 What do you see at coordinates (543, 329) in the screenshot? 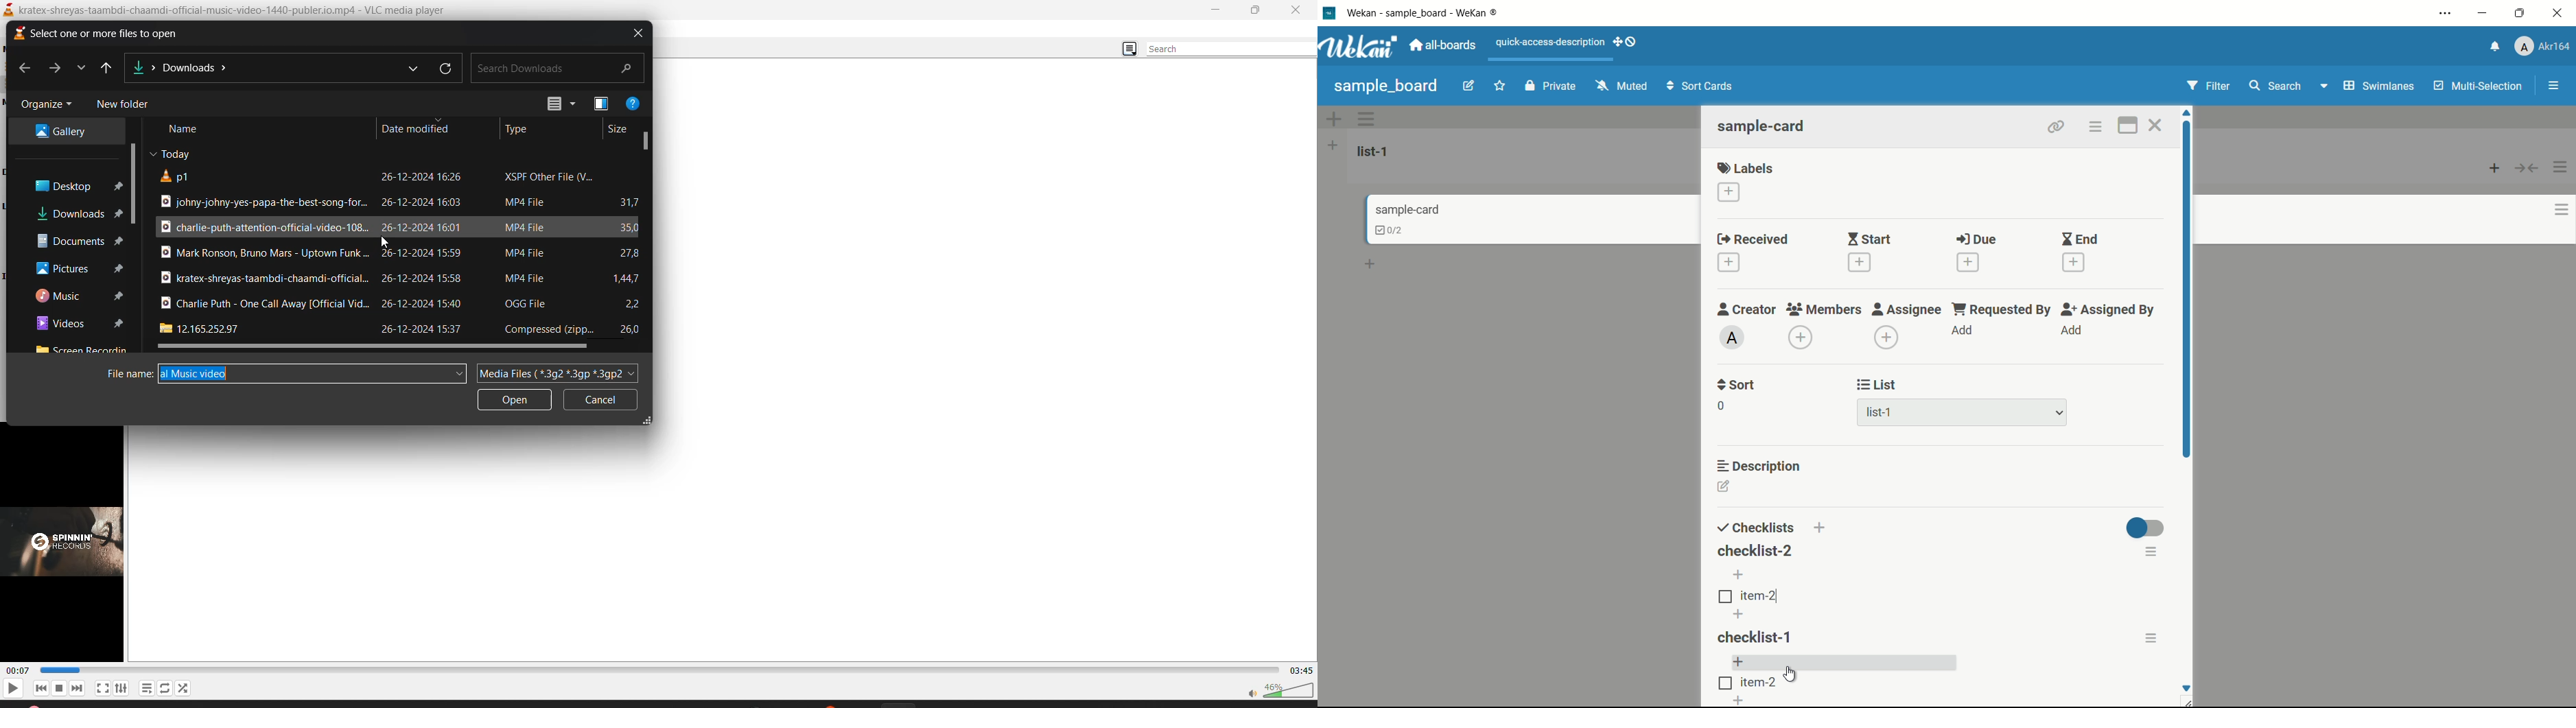
I see `file type` at bounding box center [543, 329].